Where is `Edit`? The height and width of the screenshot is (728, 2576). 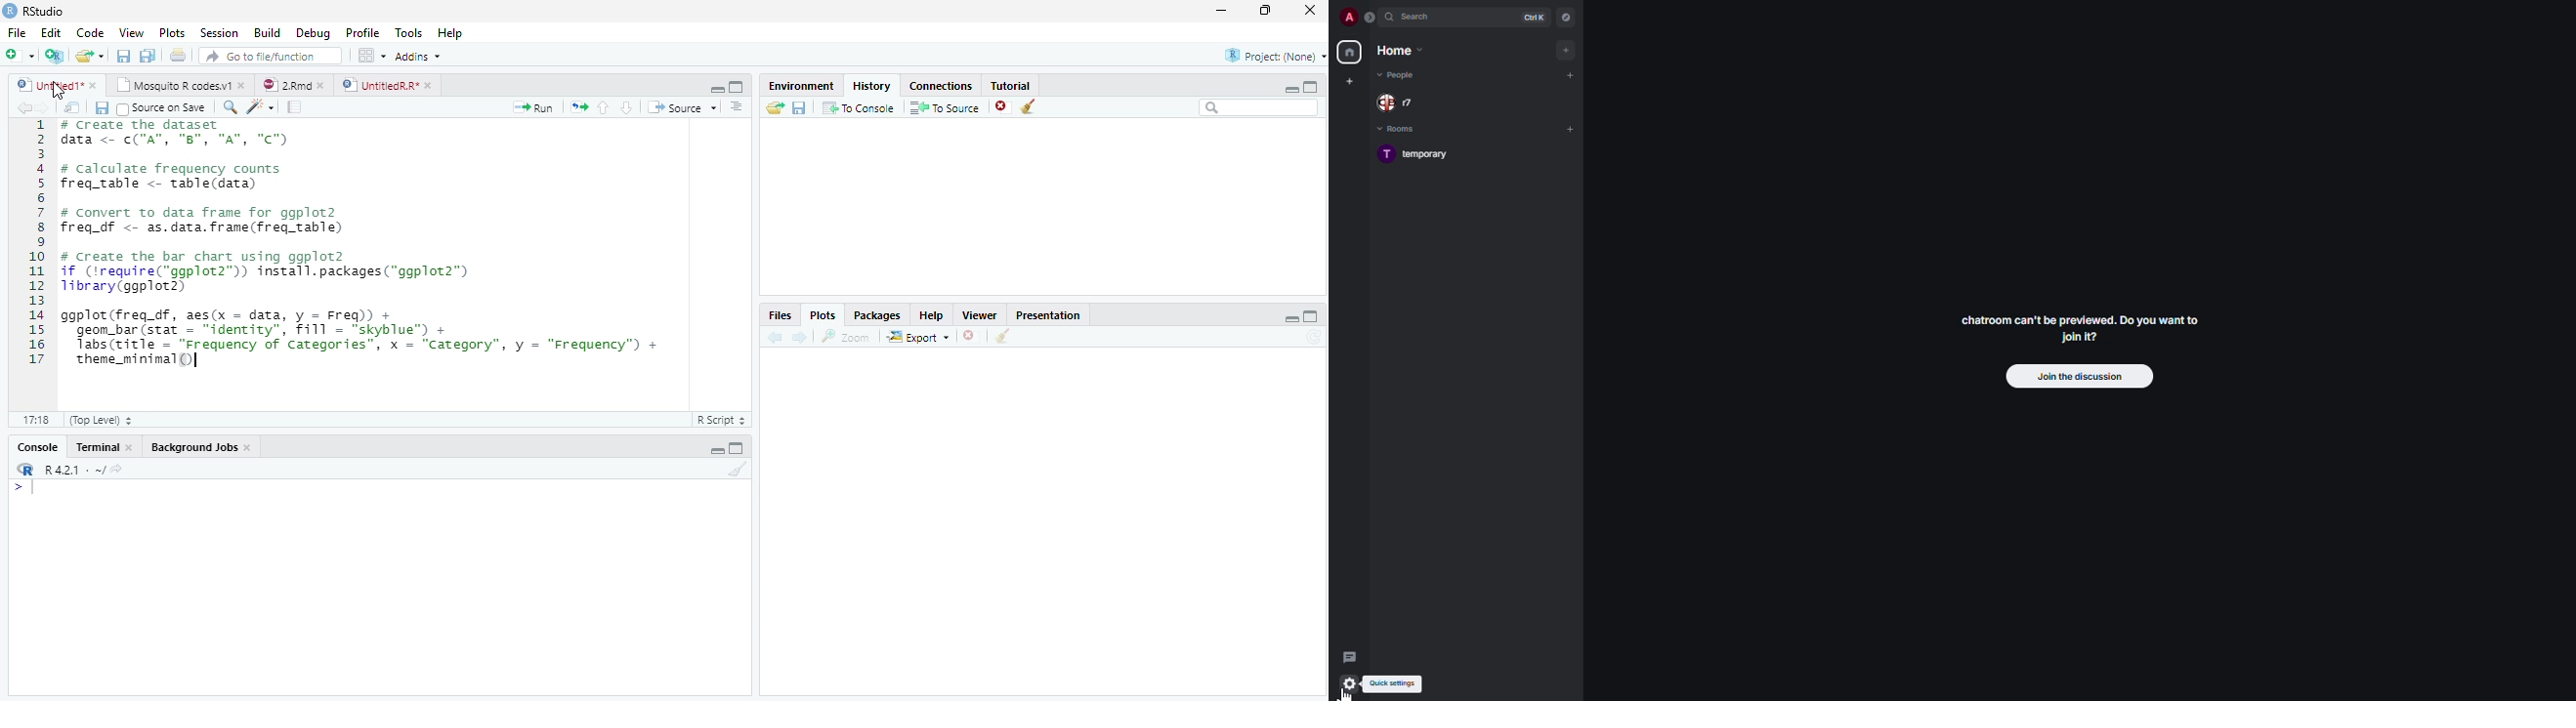 Edit is located at coordinates (51, 34).